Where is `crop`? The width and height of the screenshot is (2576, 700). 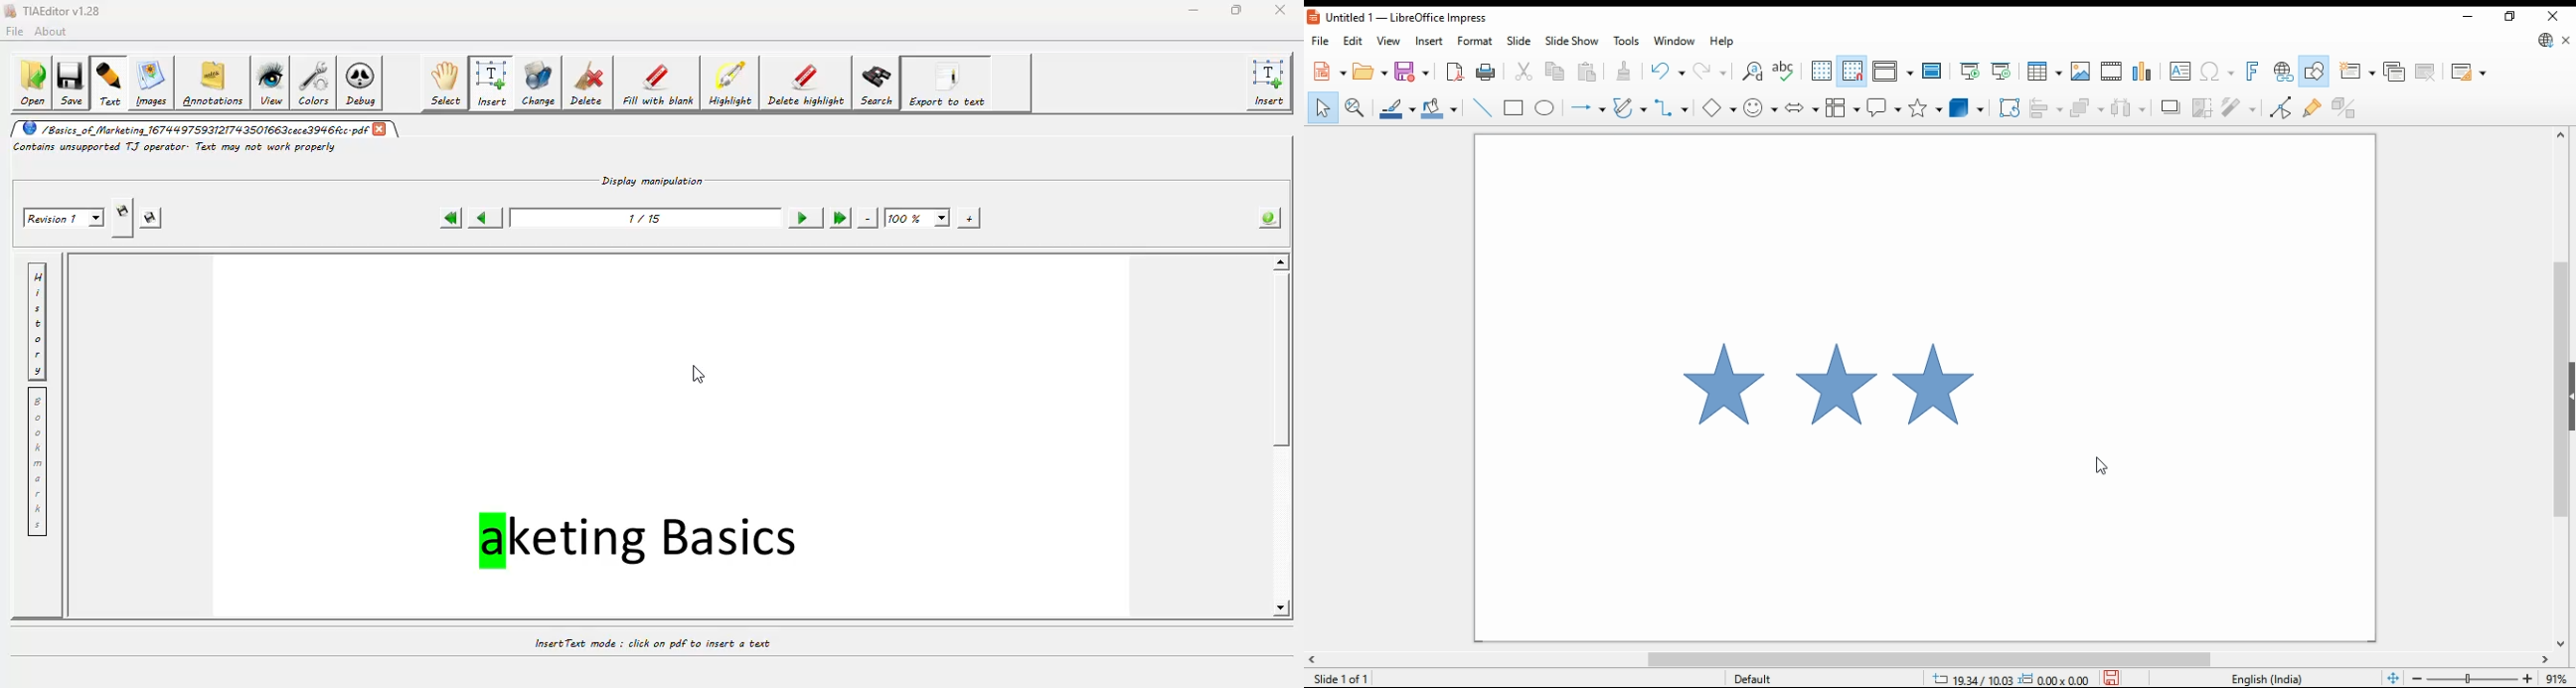
crop is located at coordinates (2201, 107).